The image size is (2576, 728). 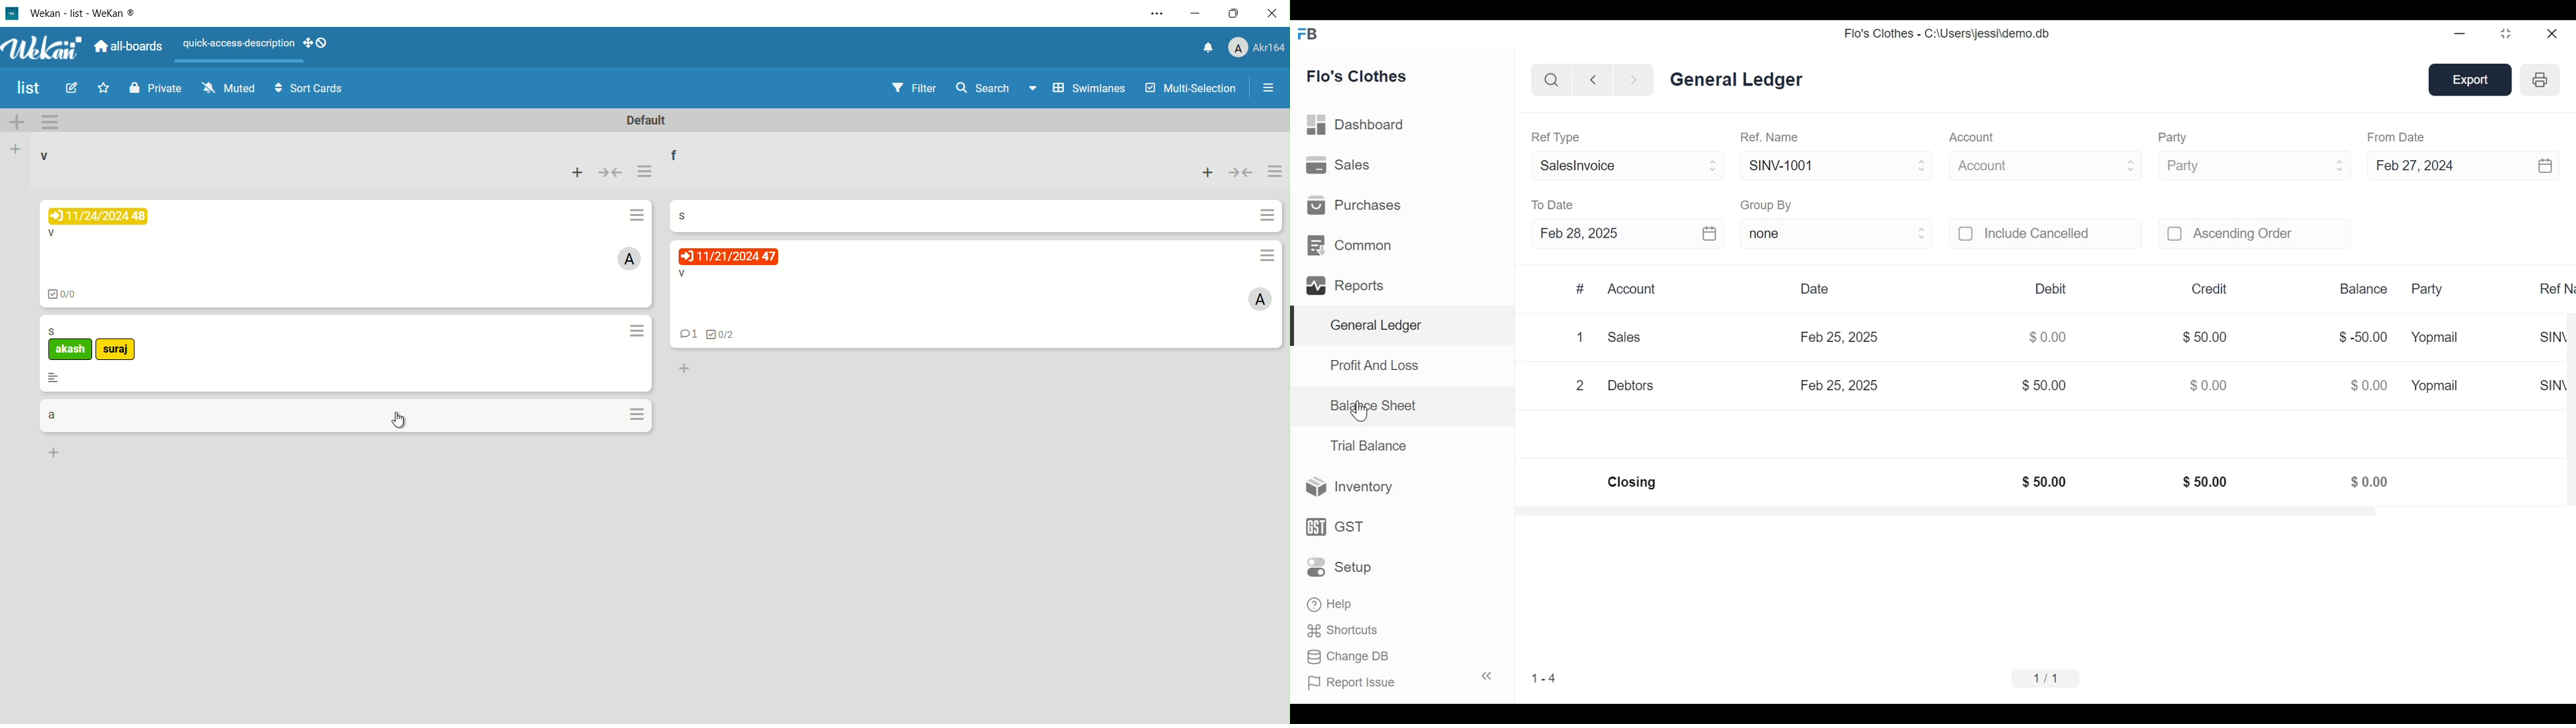 I want to click on edit, so click(x=69, y=88).